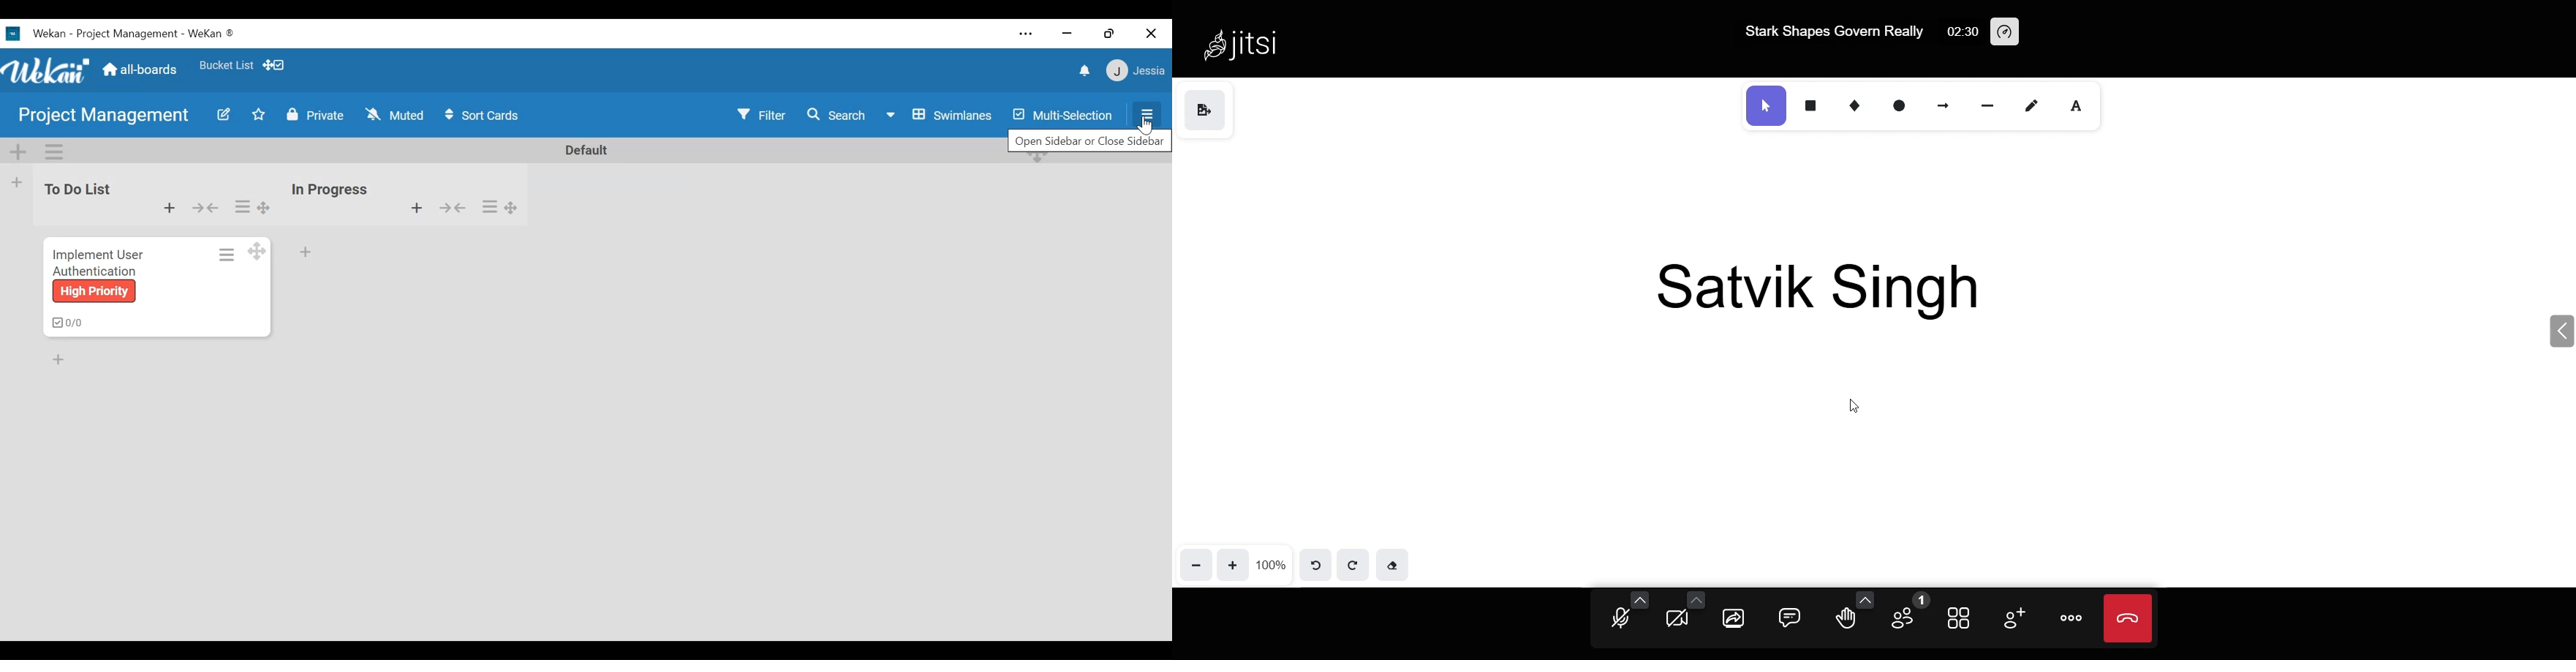  I want to click on Drag handles, so click(266, 207).